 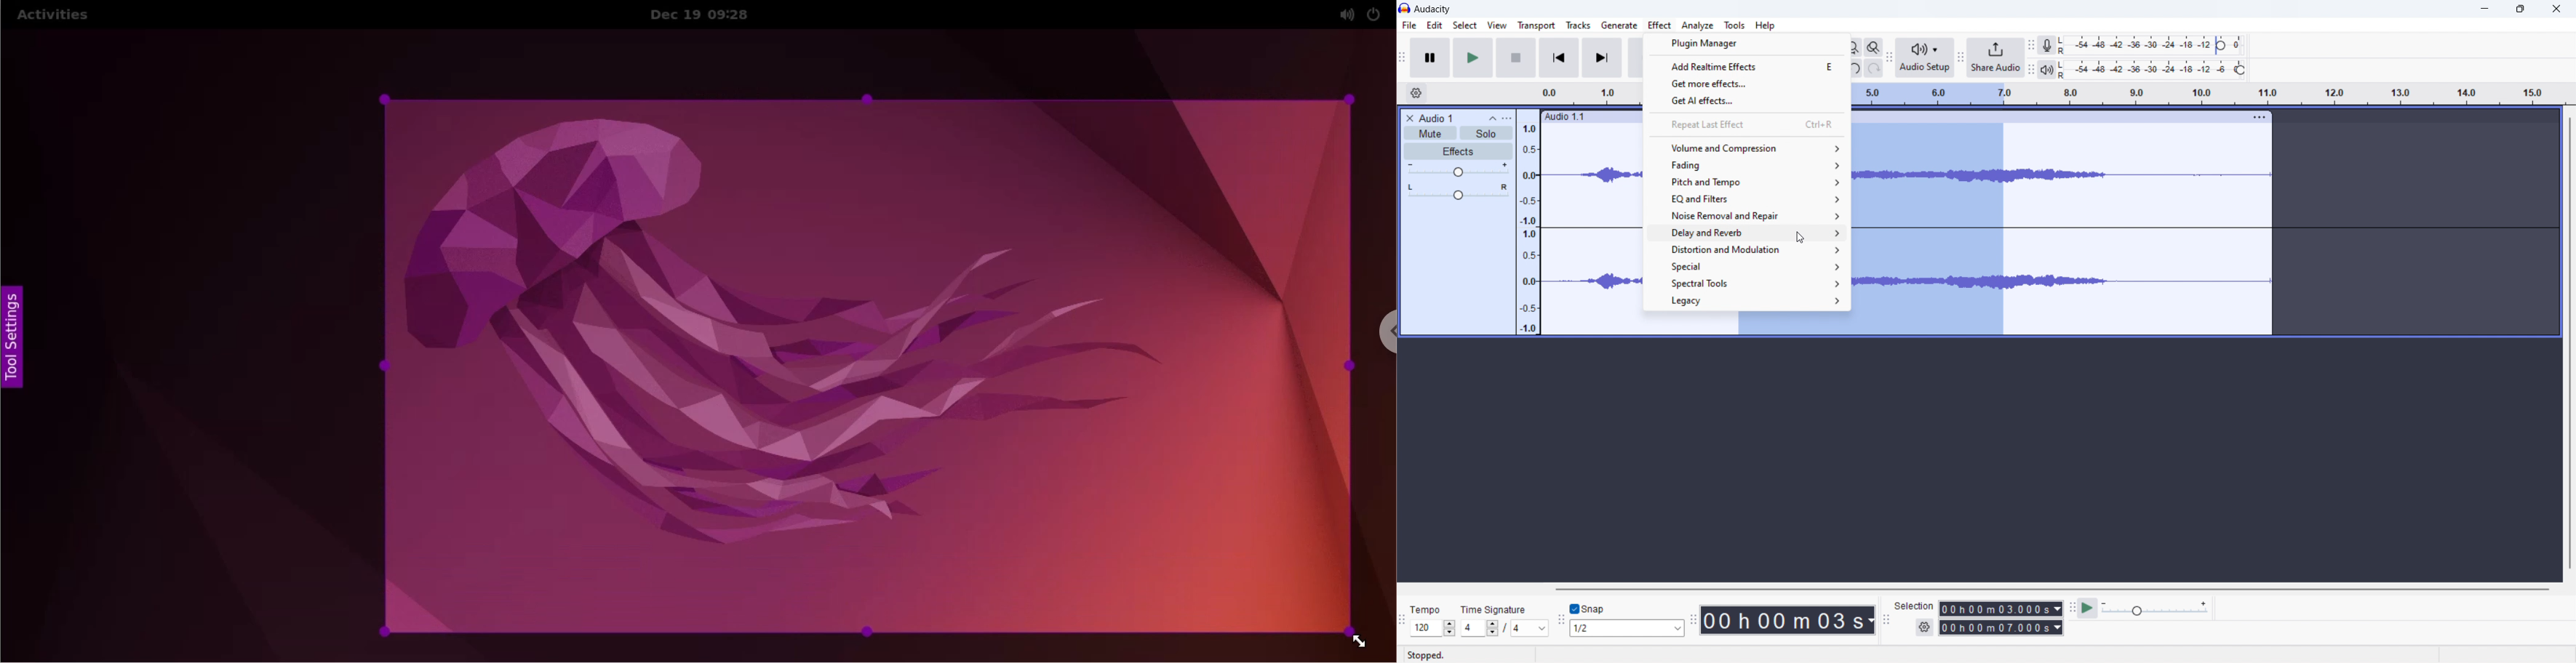 What do you see at coordinates (1886, 620) in the screenshot?
I see `selection toolbar` at bounding box center [1886, 620].